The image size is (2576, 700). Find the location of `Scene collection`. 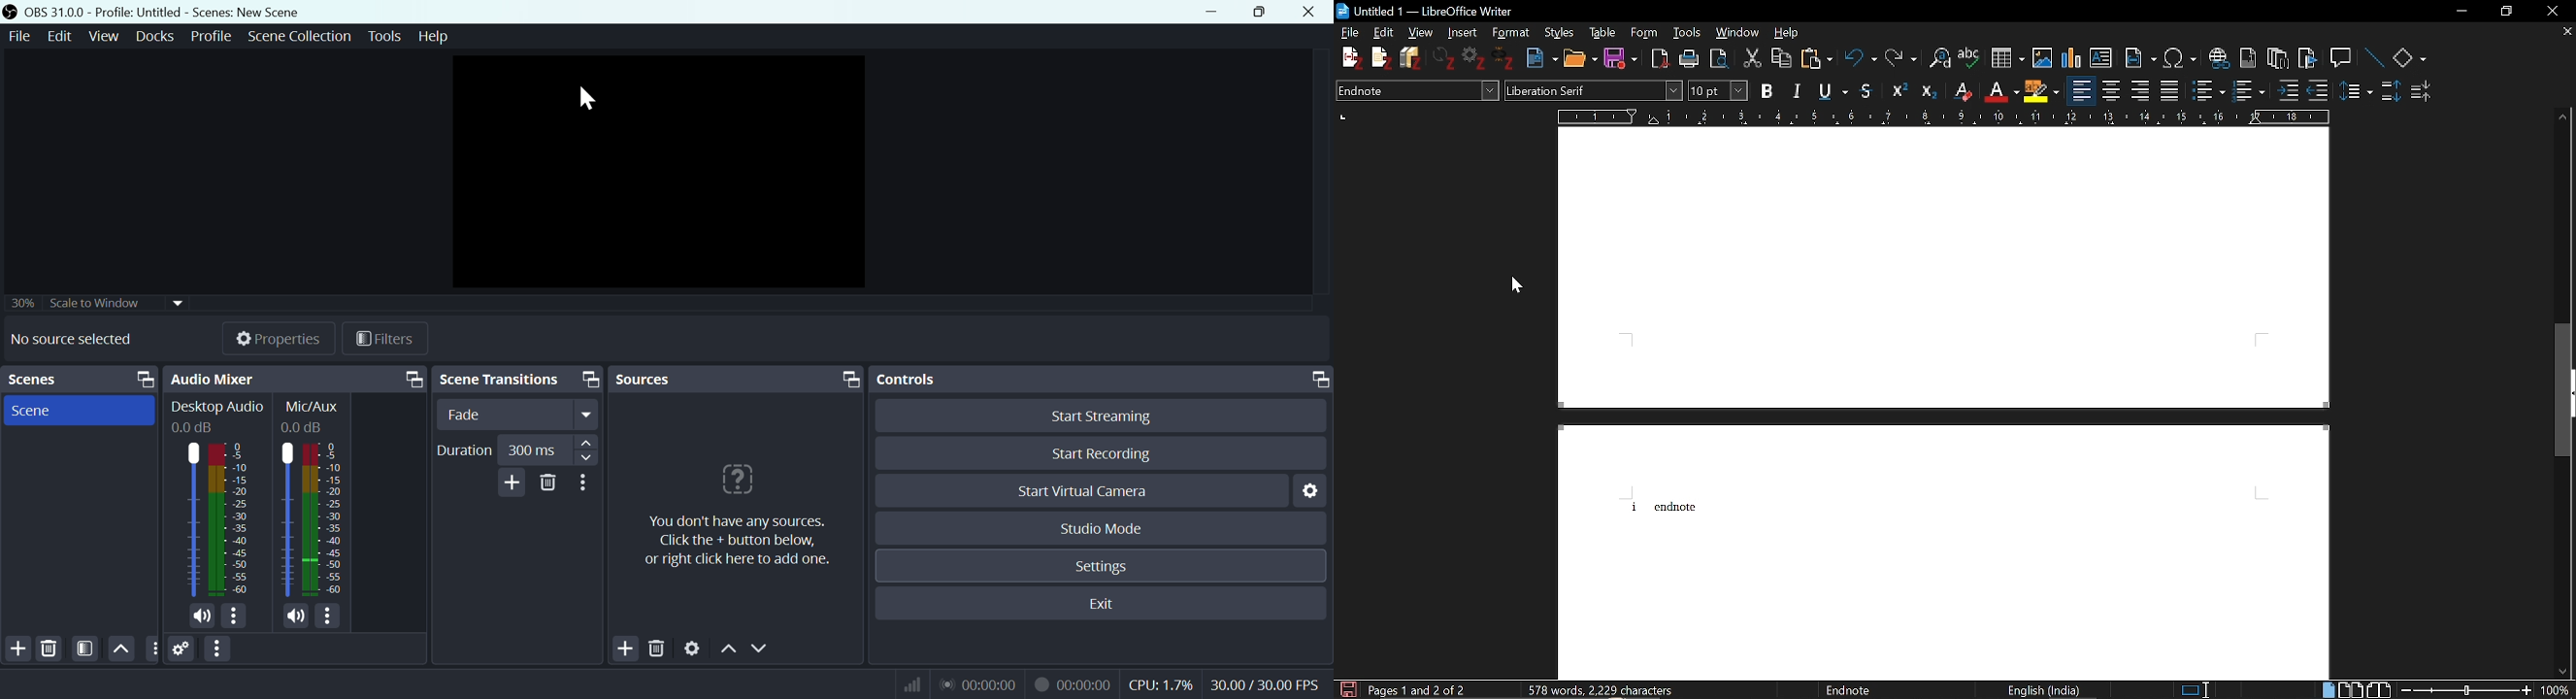

Scene collection is located at coordinates (298, 35).